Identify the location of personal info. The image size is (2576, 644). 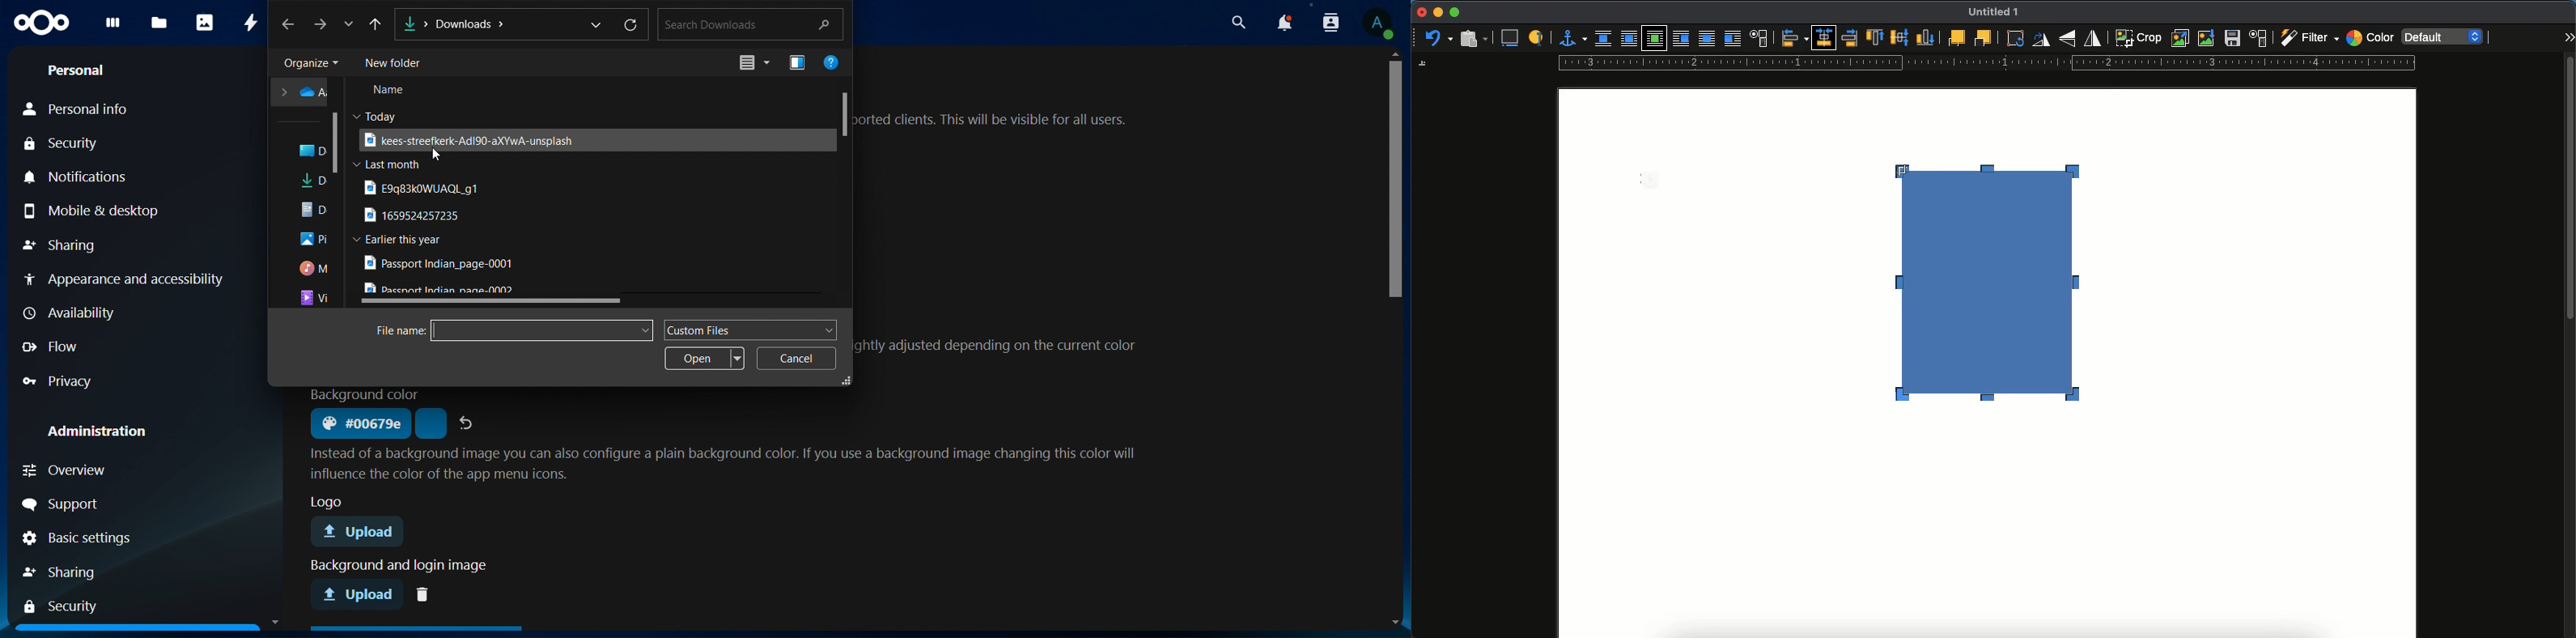
(86, 107).